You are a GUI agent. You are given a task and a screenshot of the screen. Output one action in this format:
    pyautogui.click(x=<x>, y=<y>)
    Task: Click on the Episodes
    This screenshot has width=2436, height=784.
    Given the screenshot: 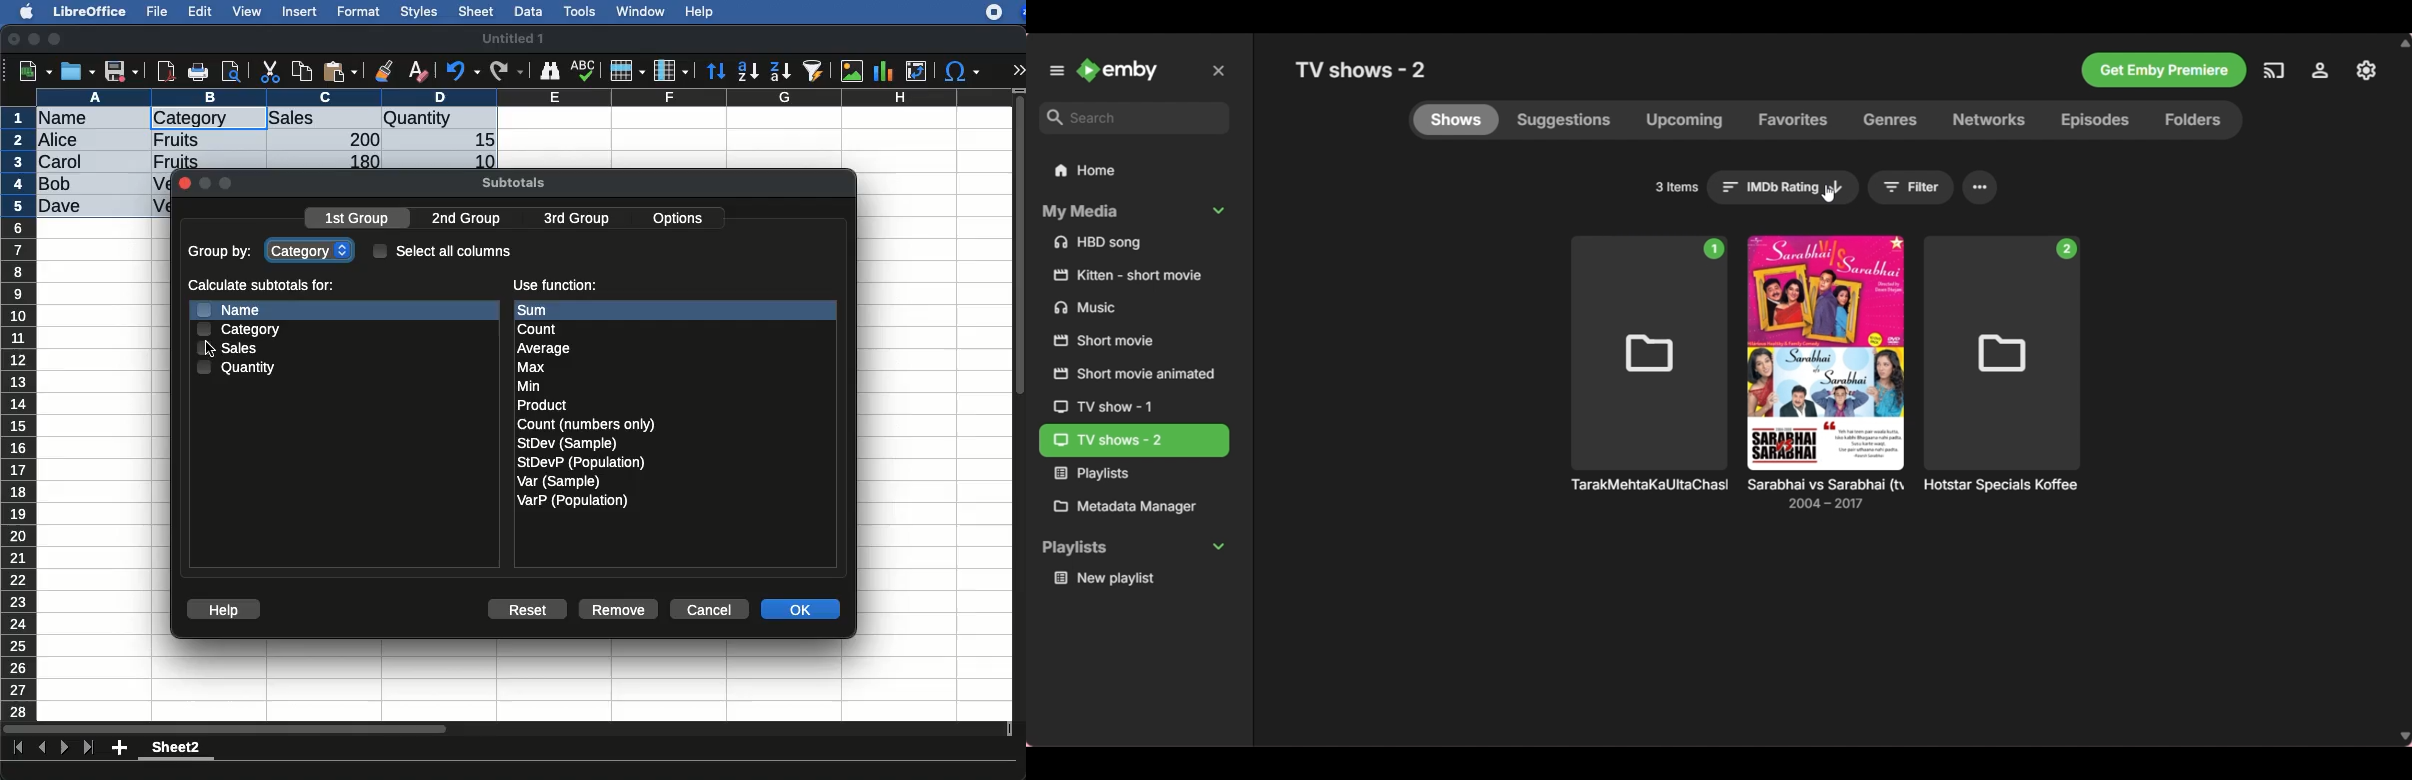 What is the action you would take?
    pyautogui.click(x=2094, y=121)
    